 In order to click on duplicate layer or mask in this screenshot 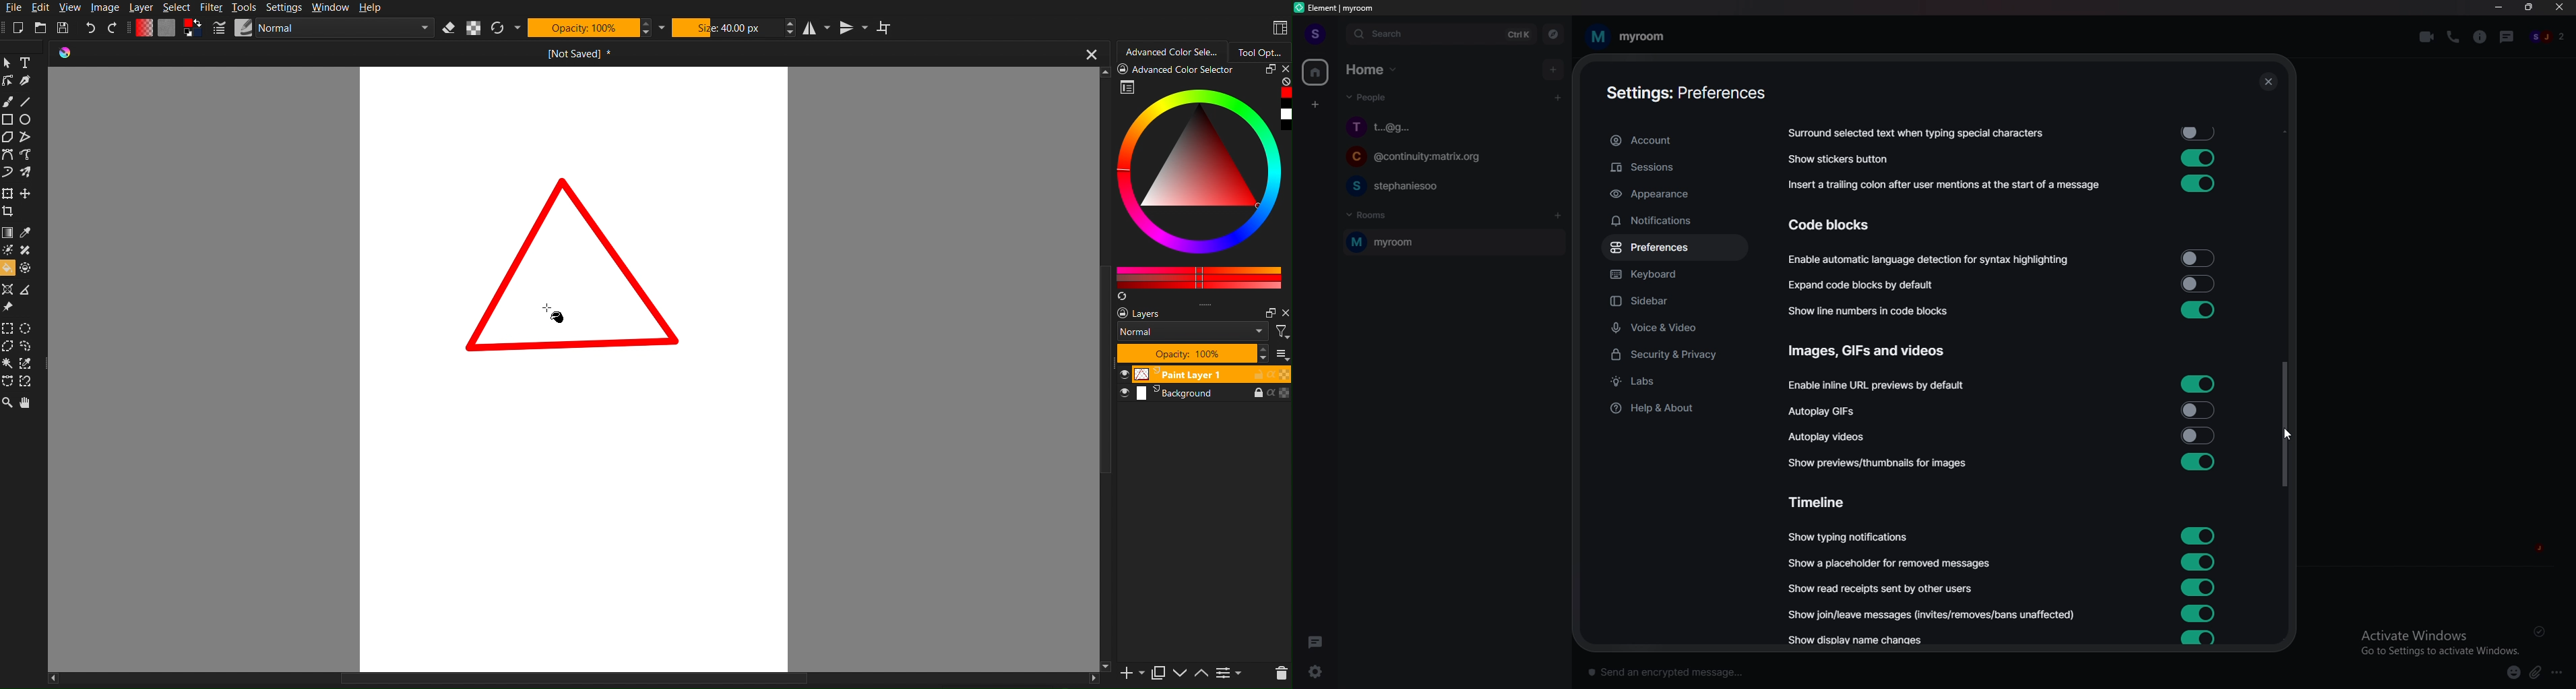, I will do `click(1157, 673)`.